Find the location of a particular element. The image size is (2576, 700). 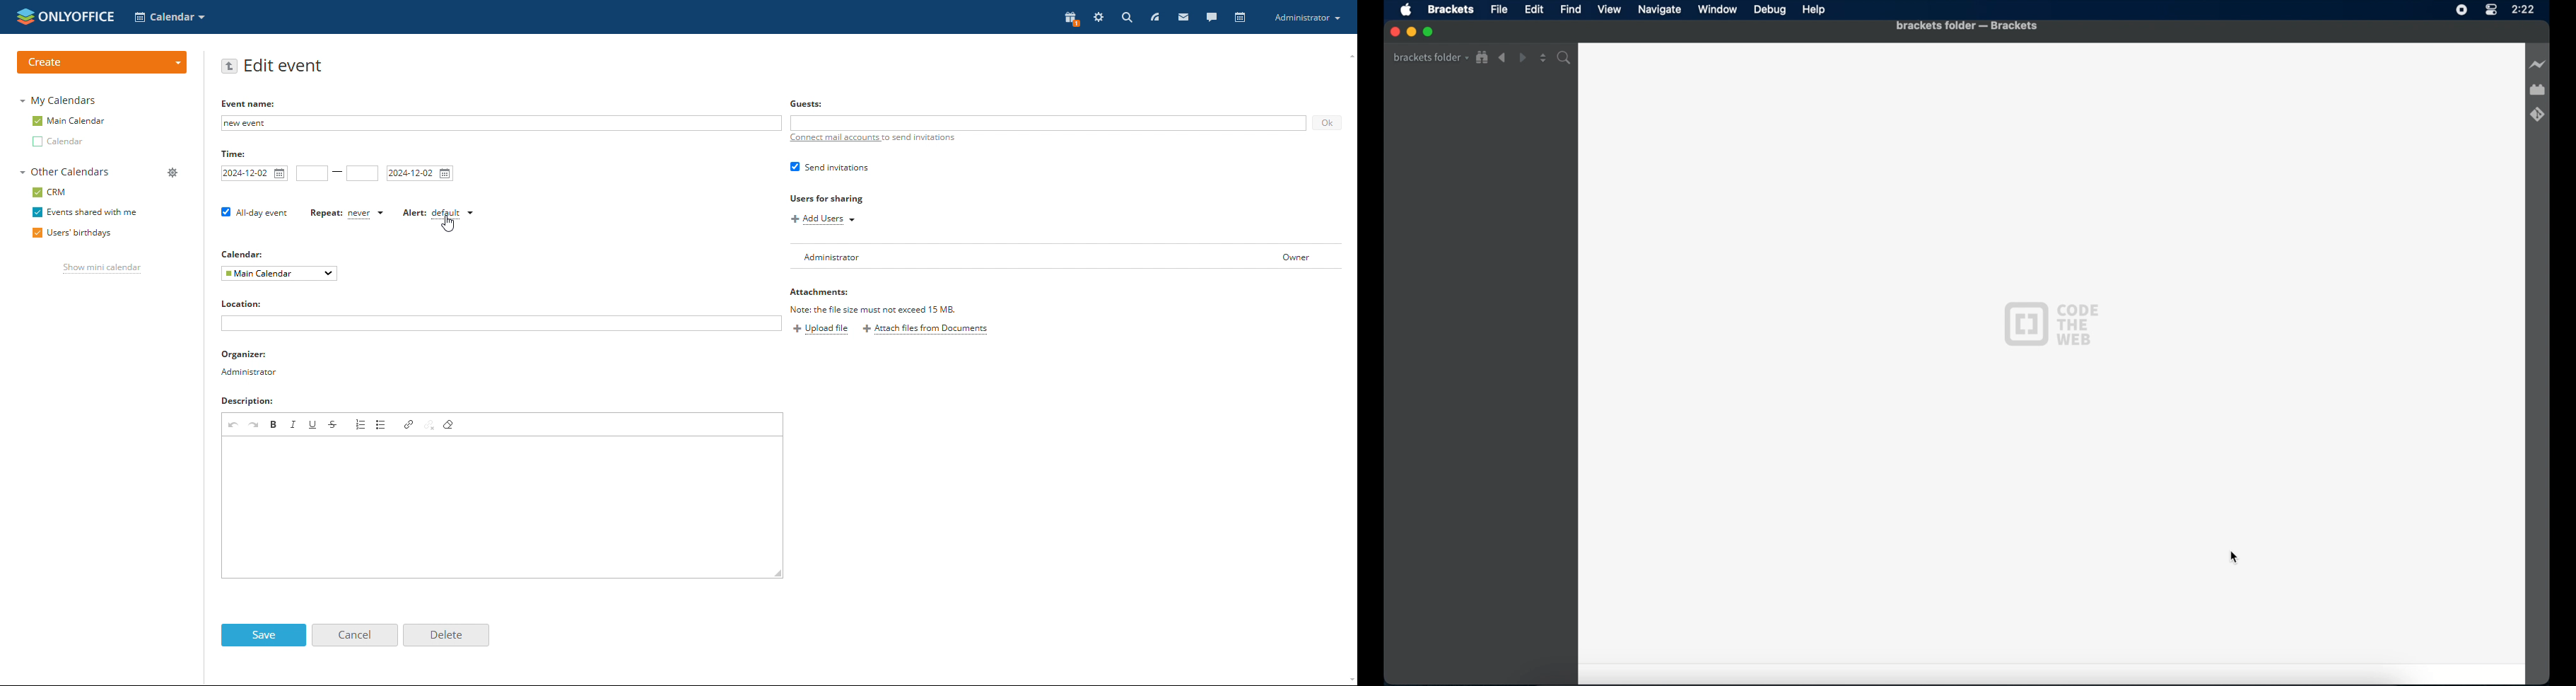

search bar is located at coordinates (1566, 58).